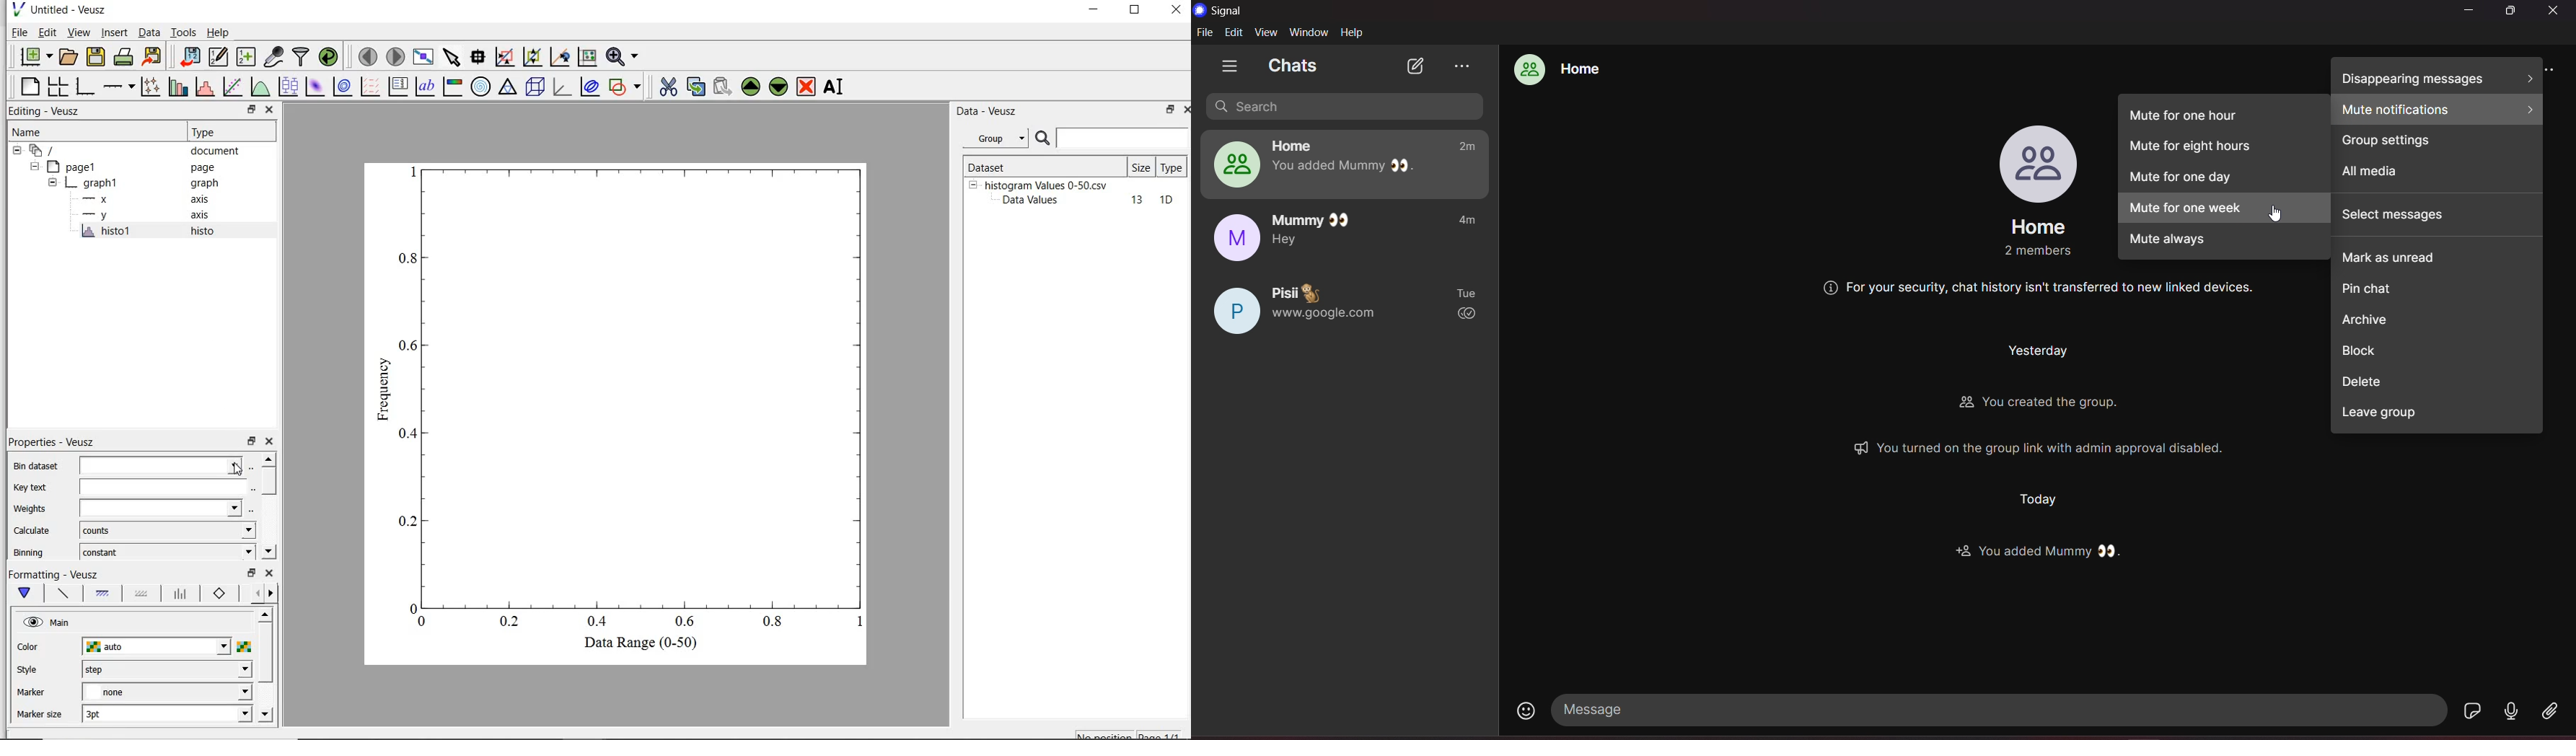  I want to click on group name, so click(2039, 226).